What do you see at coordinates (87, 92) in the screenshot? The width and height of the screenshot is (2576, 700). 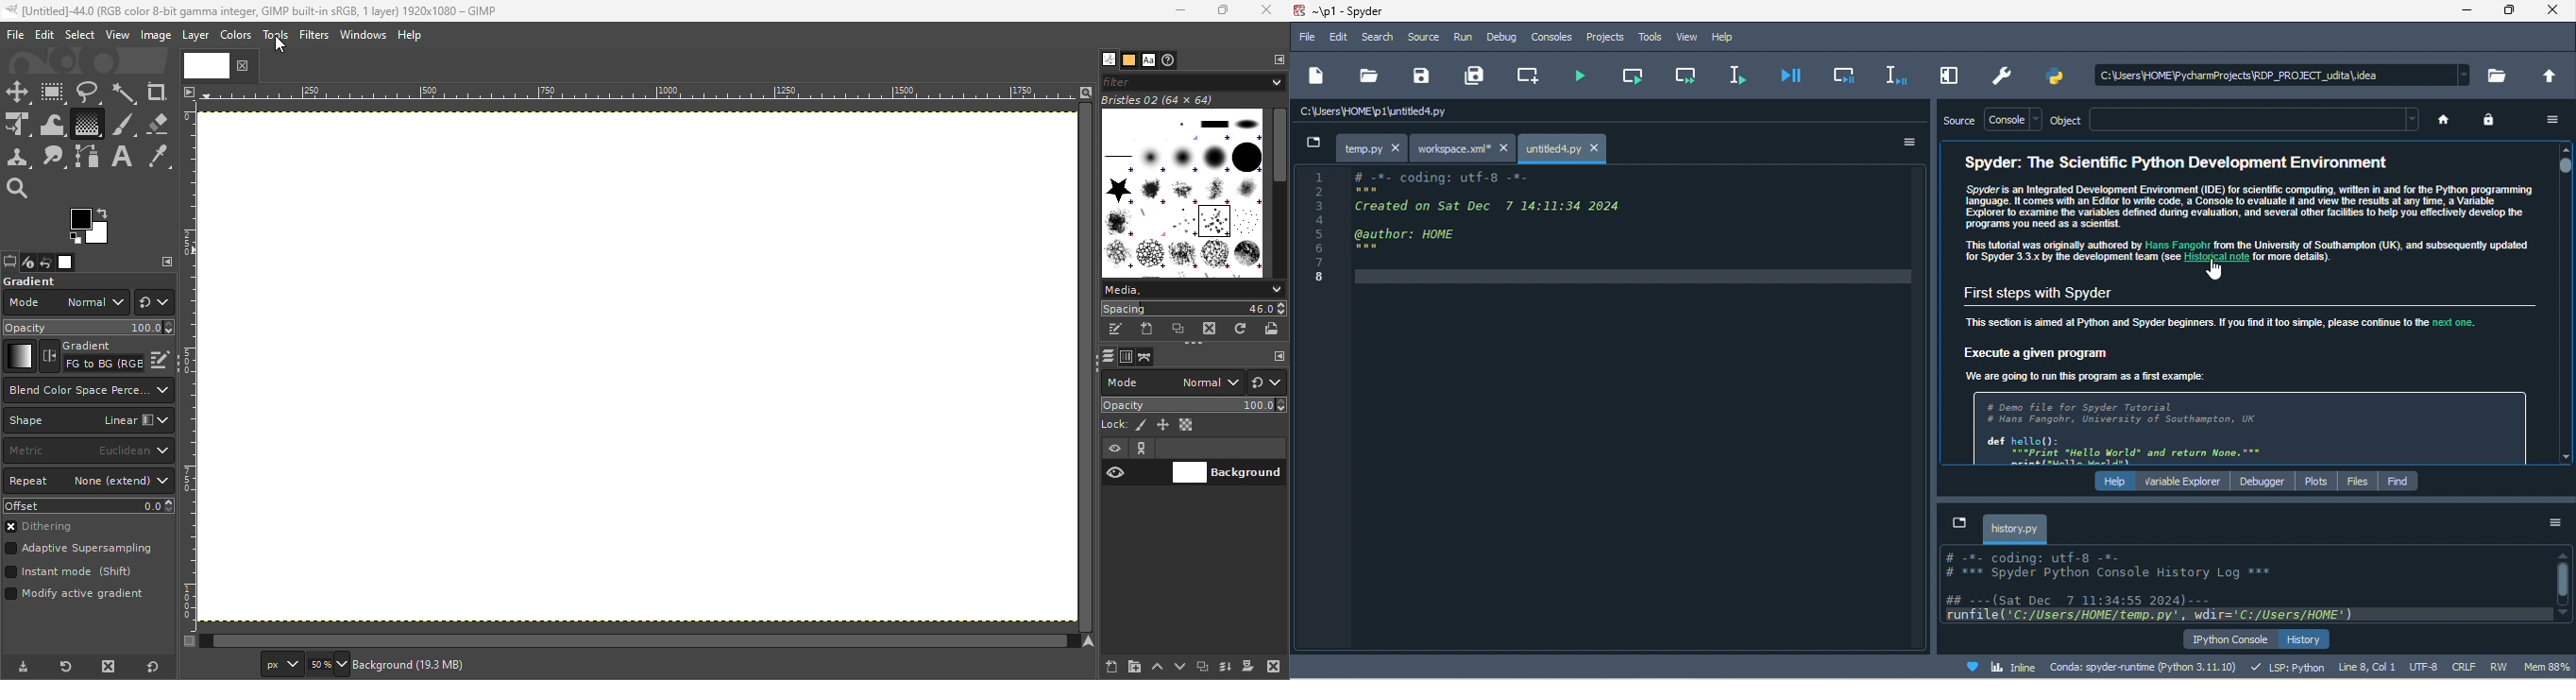 I see `Free select tool` at bounding box center [87, 92].